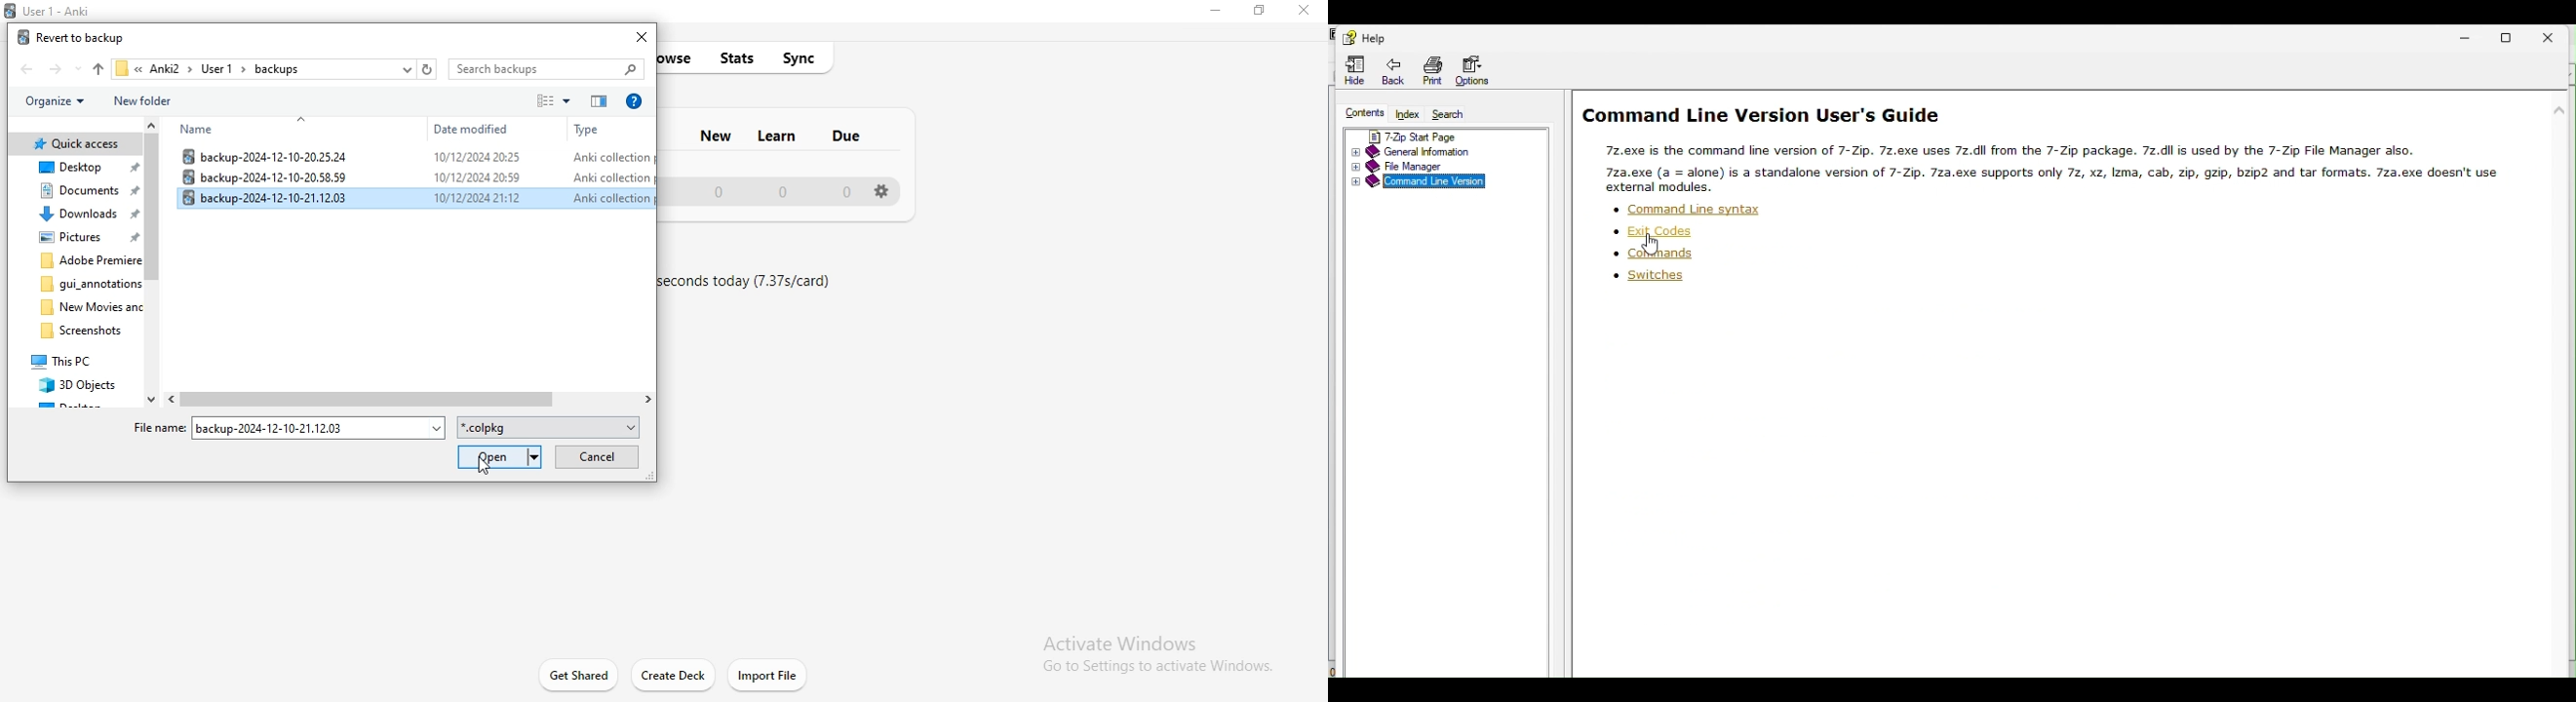 Image resolution: width=2576 pixels, height=728 pixels. I want to click on date modified, so click(474, 130).